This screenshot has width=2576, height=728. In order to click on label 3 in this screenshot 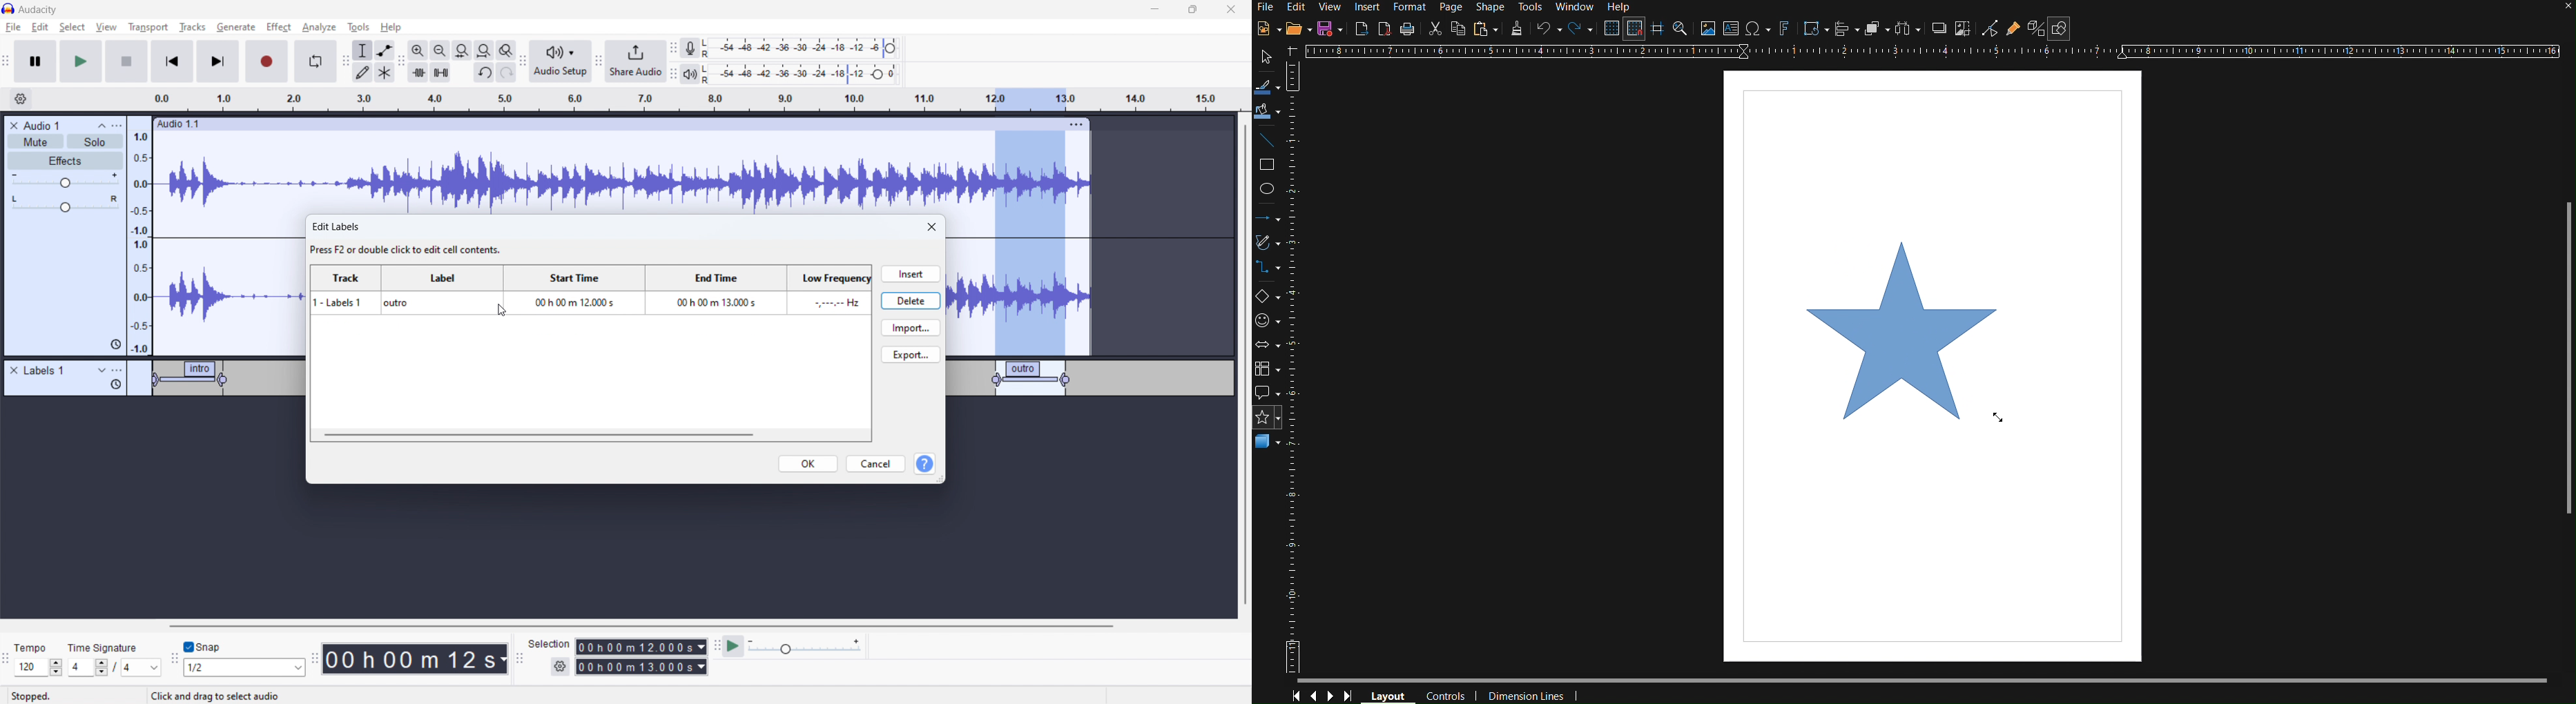, I will do `click(1032, 377)`.